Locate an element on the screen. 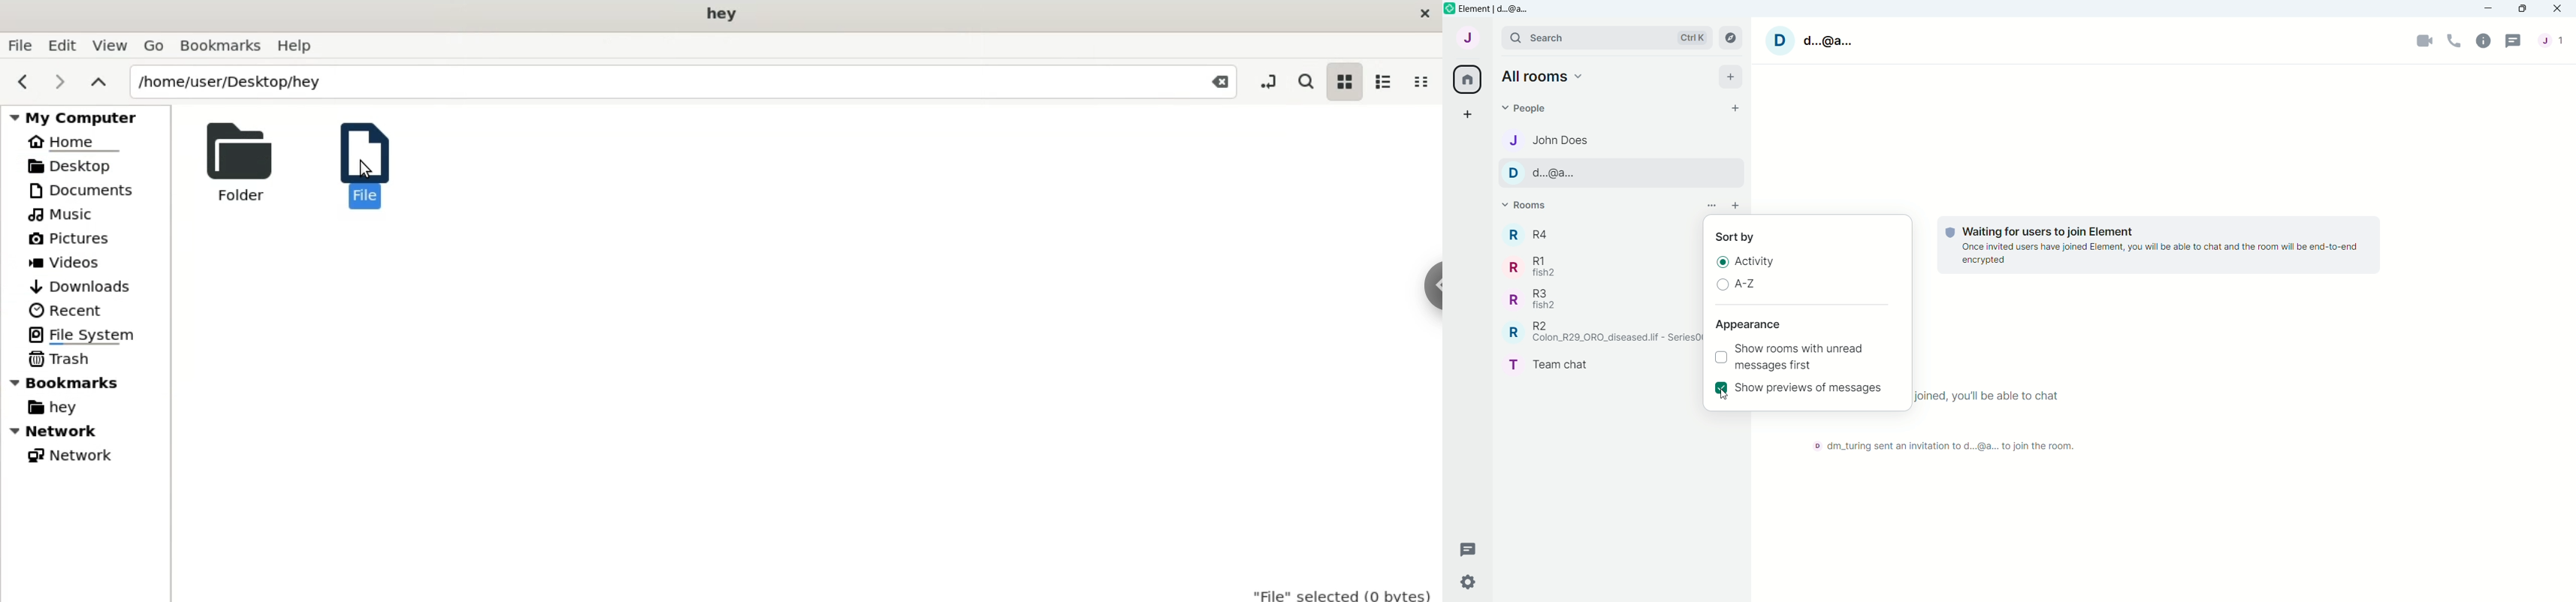 Image resolution: width=2576 pixels, height=616 pixels. Unselected radio button is located at coordinates (1723, 283).